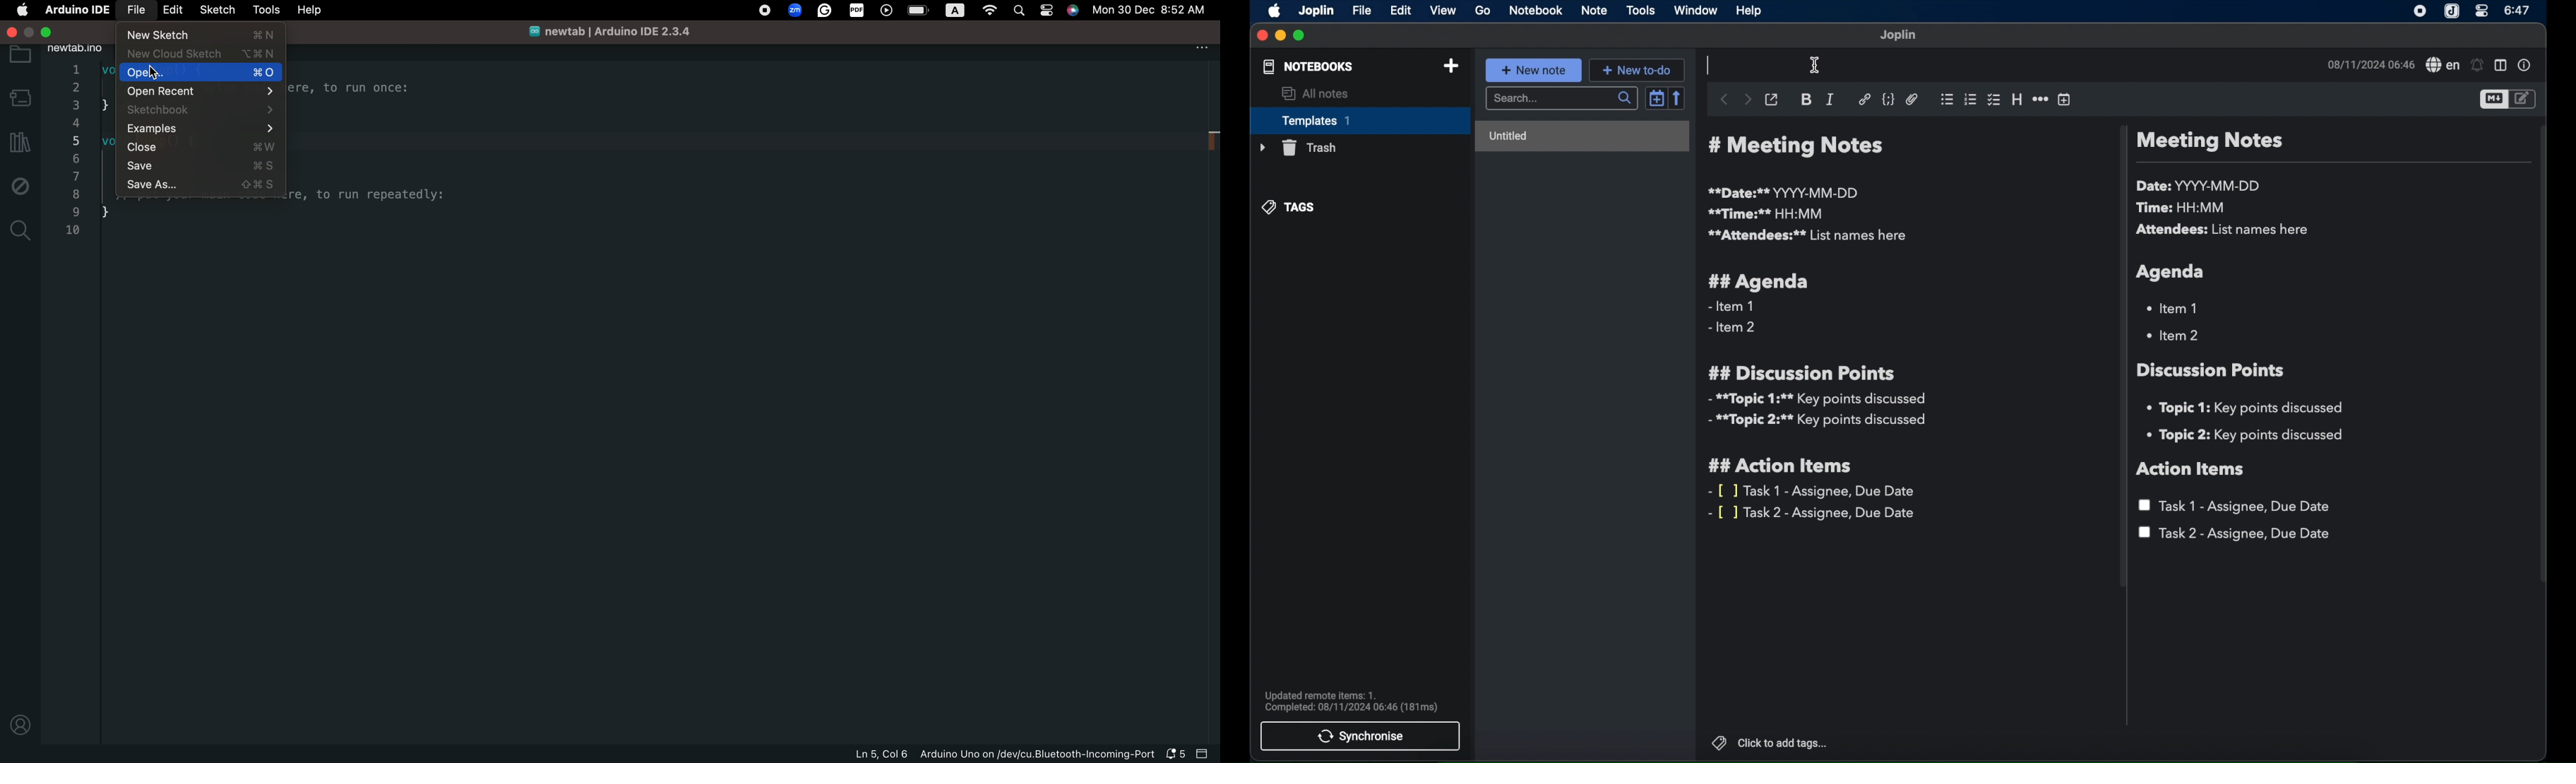 The image size is (2576, 784). What do you see at coordinates (1316, 10) in the screenshot?
I see `Joplin` at bounding box center [1316, 10].